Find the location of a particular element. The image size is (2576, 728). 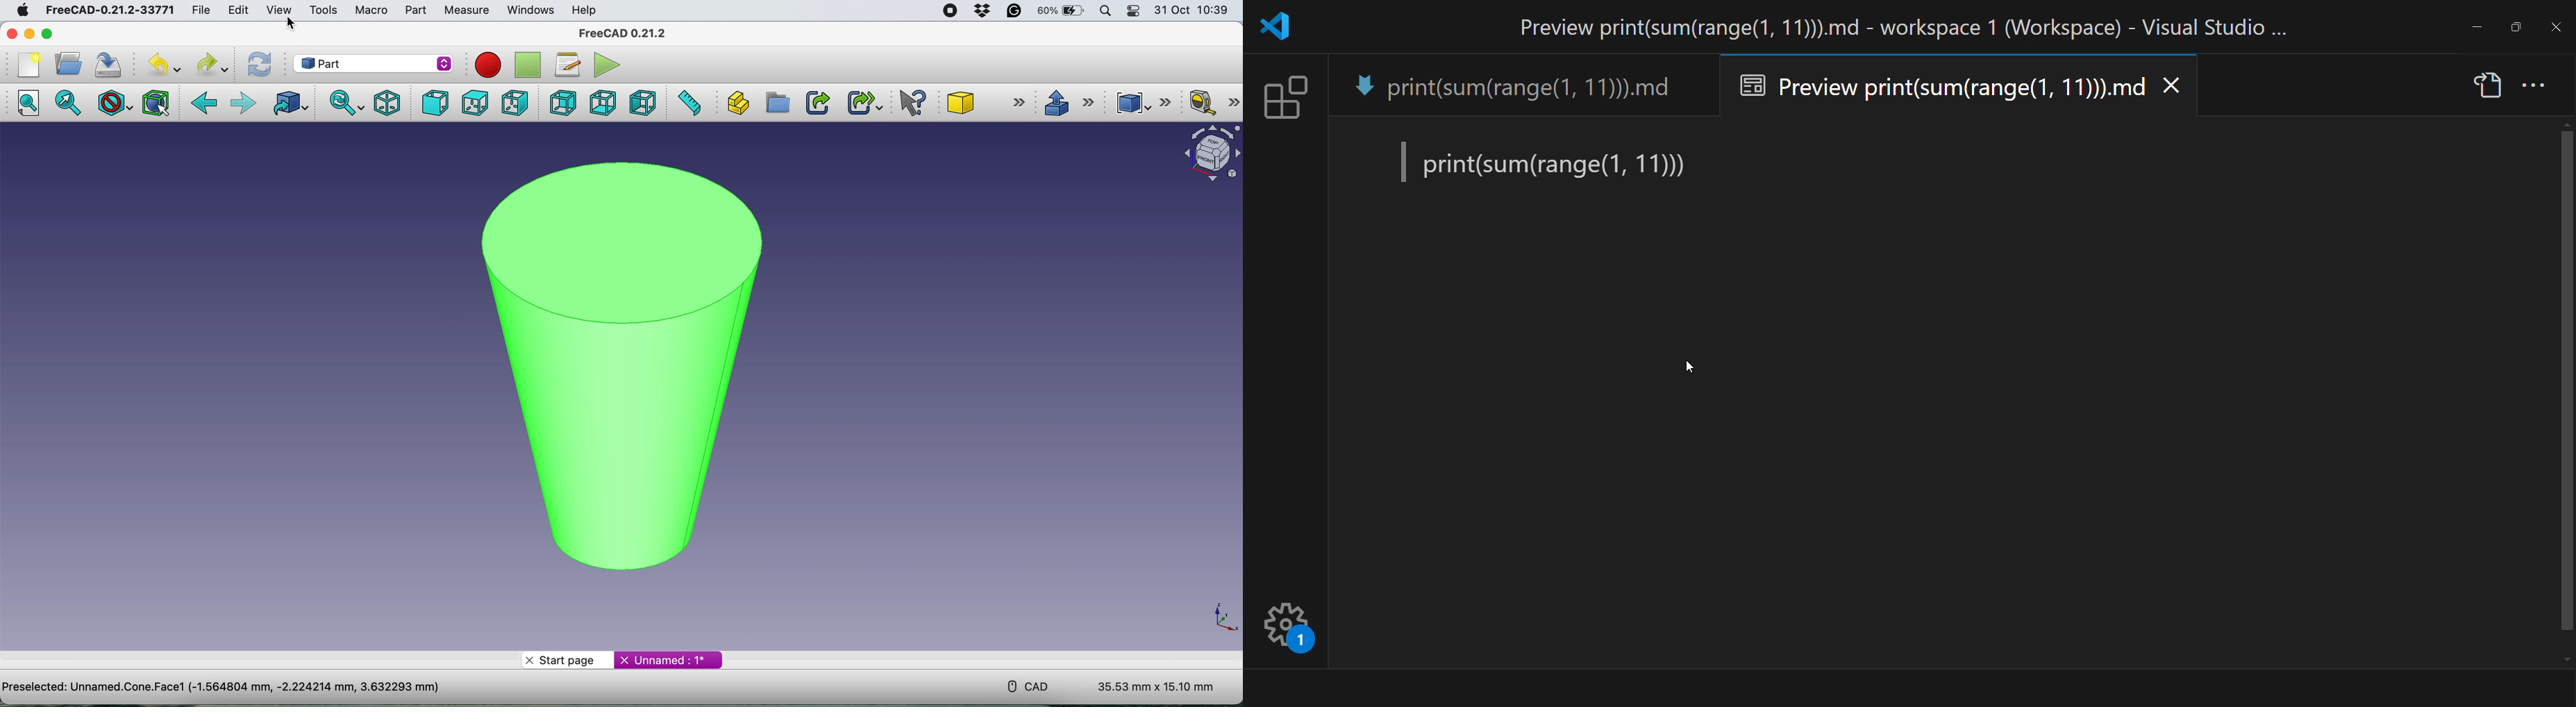

preview tab name is located at coordinates (1934, 88).